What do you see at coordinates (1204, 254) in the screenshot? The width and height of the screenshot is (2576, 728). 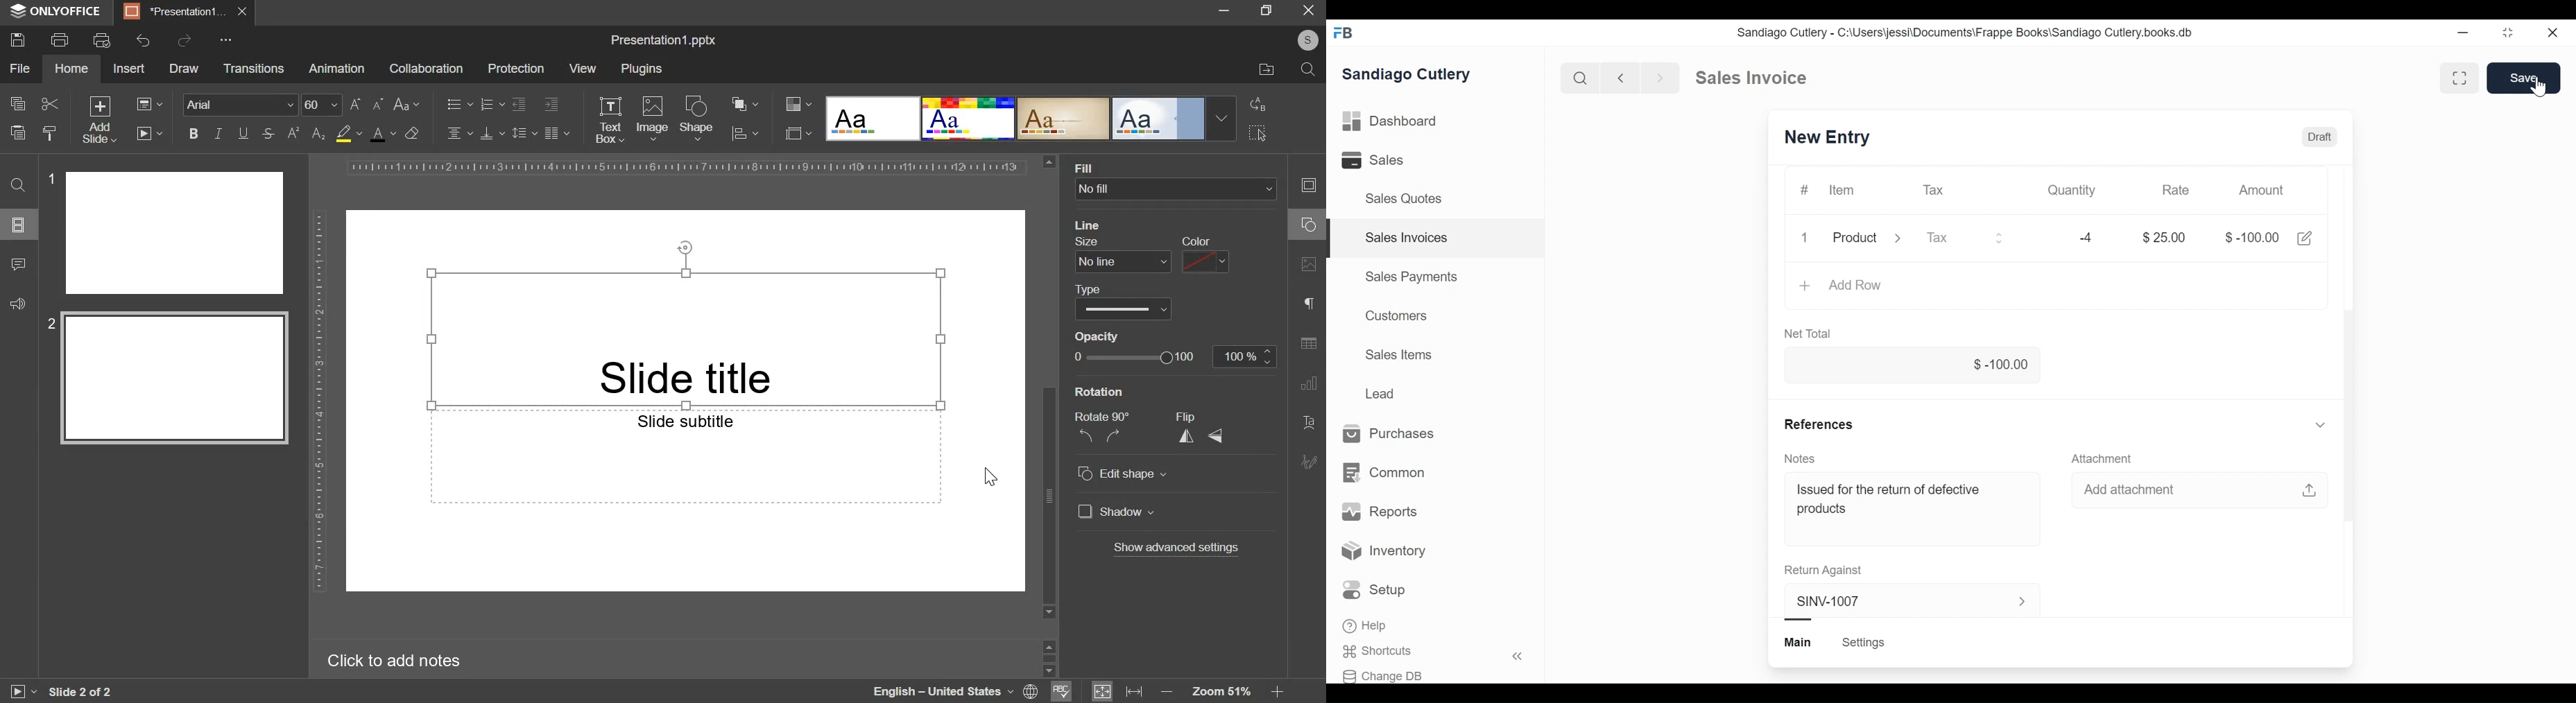 I see `color` at bounding box center [1204, 254].